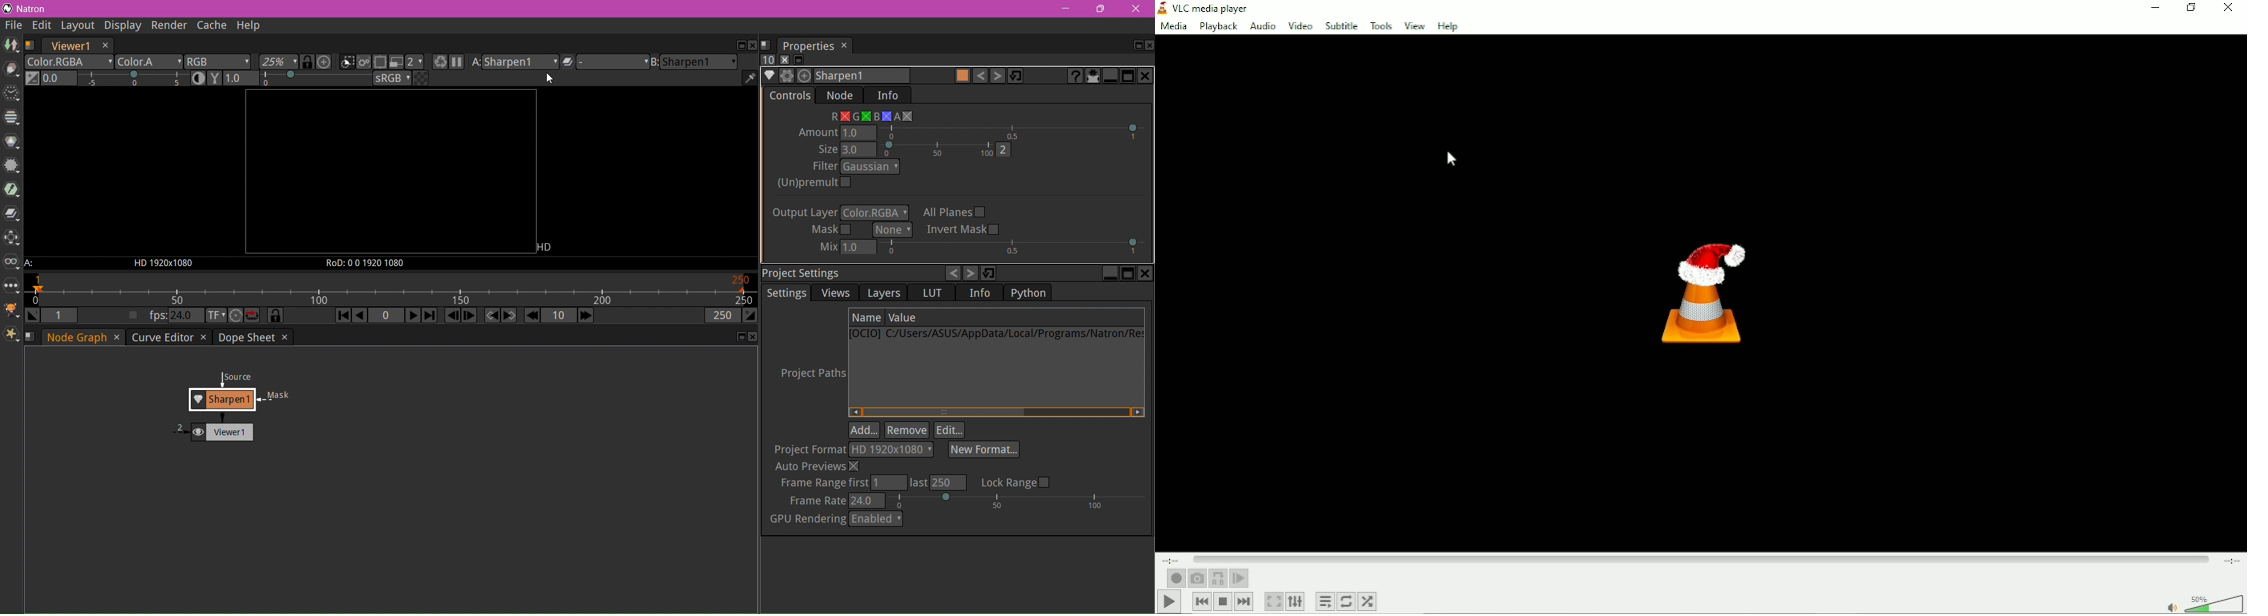 This screenshot has height=616, width=2268. What do you see at coordinates (893, 230) in the screenshot?
I see `maskChannel_Mask` at bounding box center [893, 230].